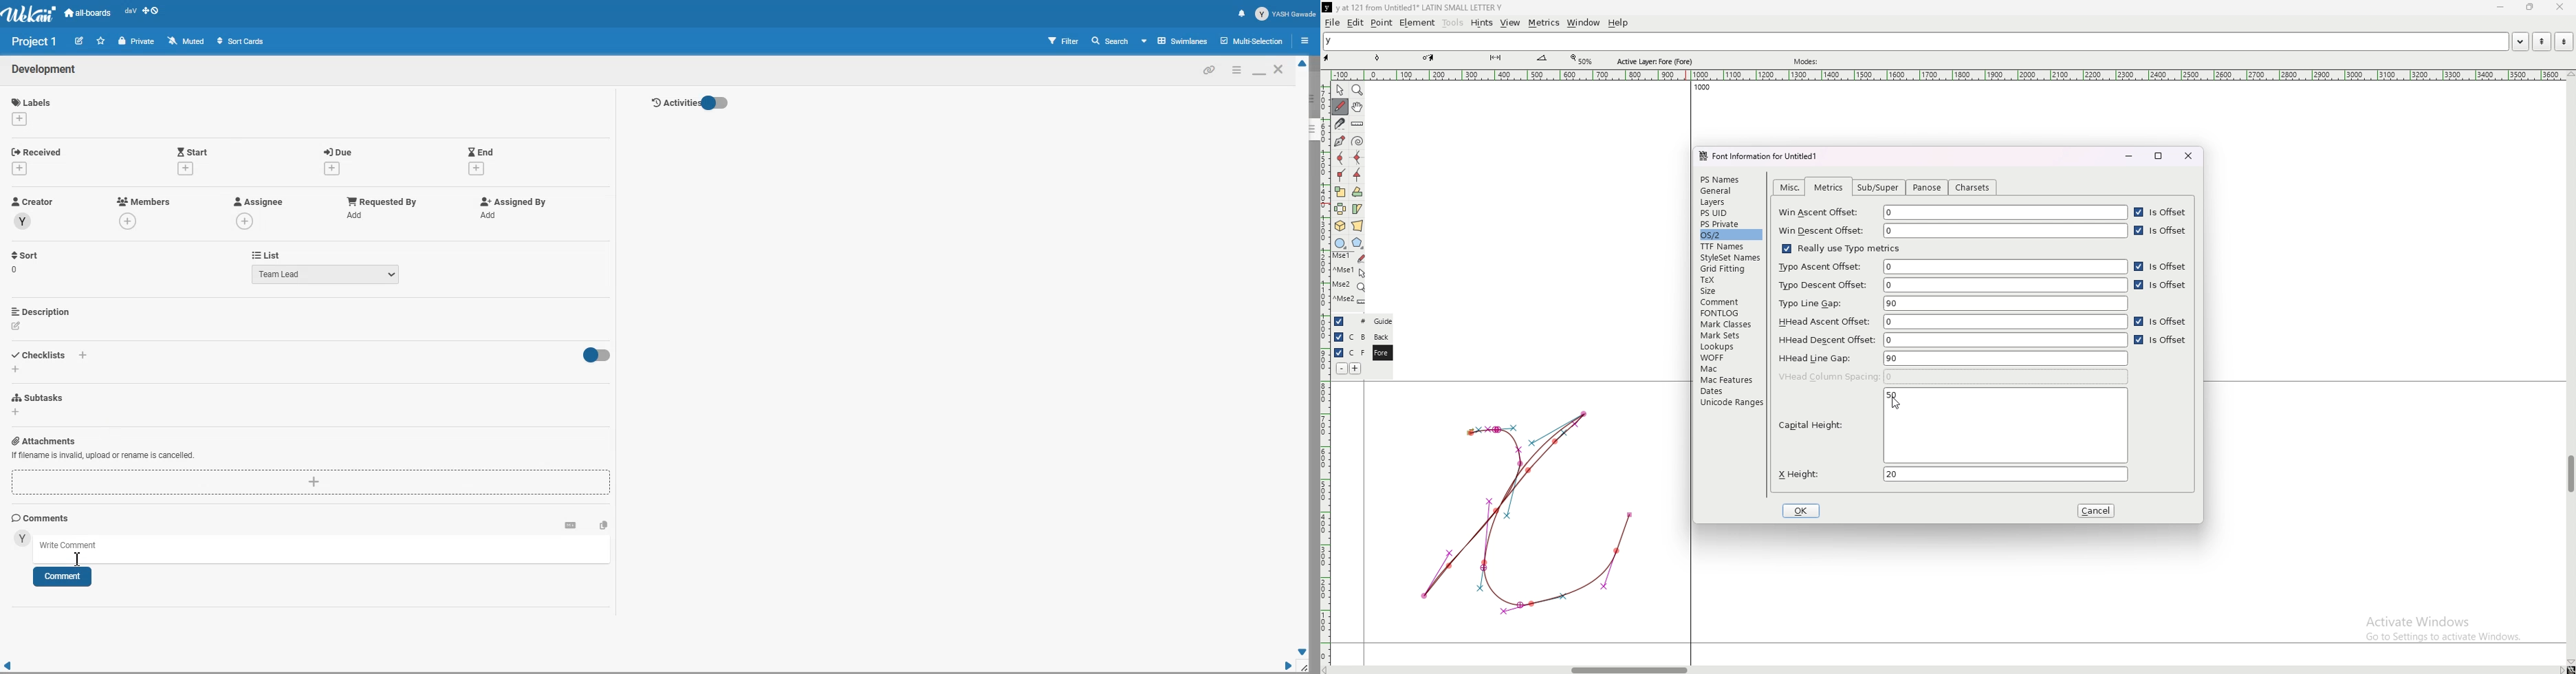 The width and height of the screenshot is (2576, 700). What do you see at coordinates (2163, 286) in the screenshot?
I see `is offset` at bounding box center [2163, 286].